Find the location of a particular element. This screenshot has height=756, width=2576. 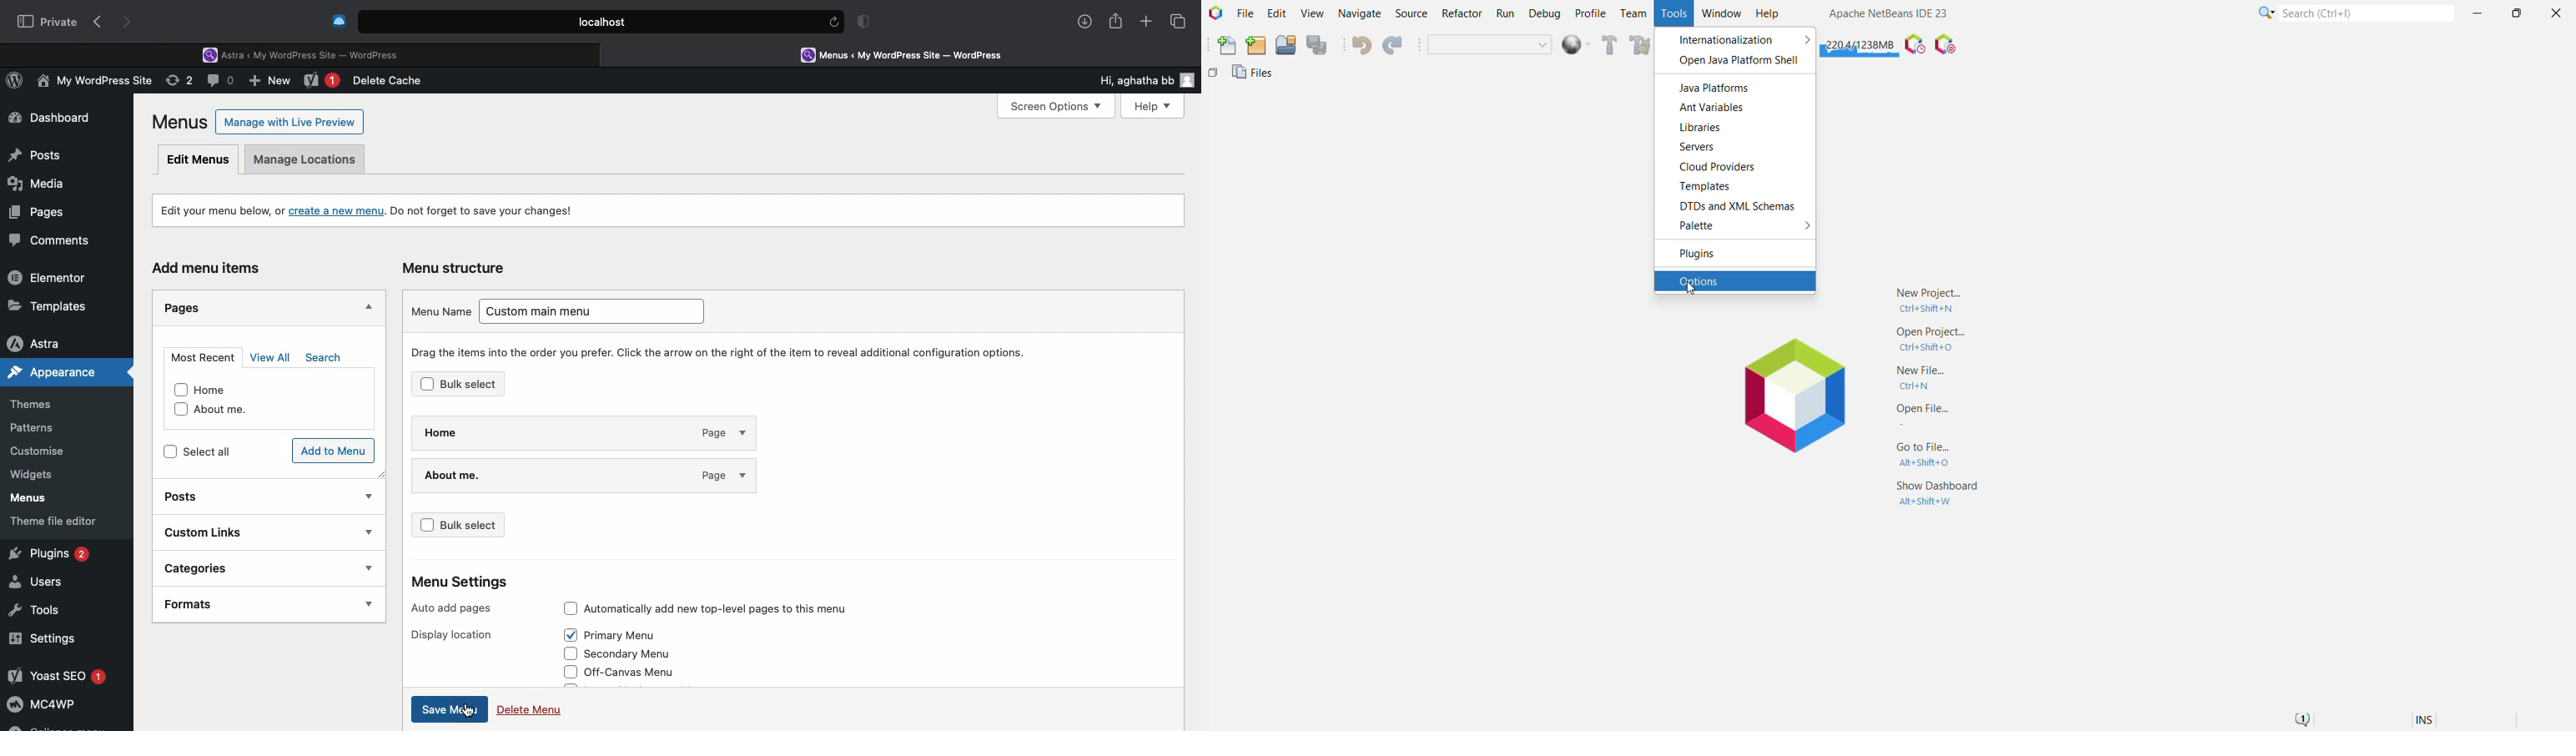

Check box is located at coordinates (570, 607).